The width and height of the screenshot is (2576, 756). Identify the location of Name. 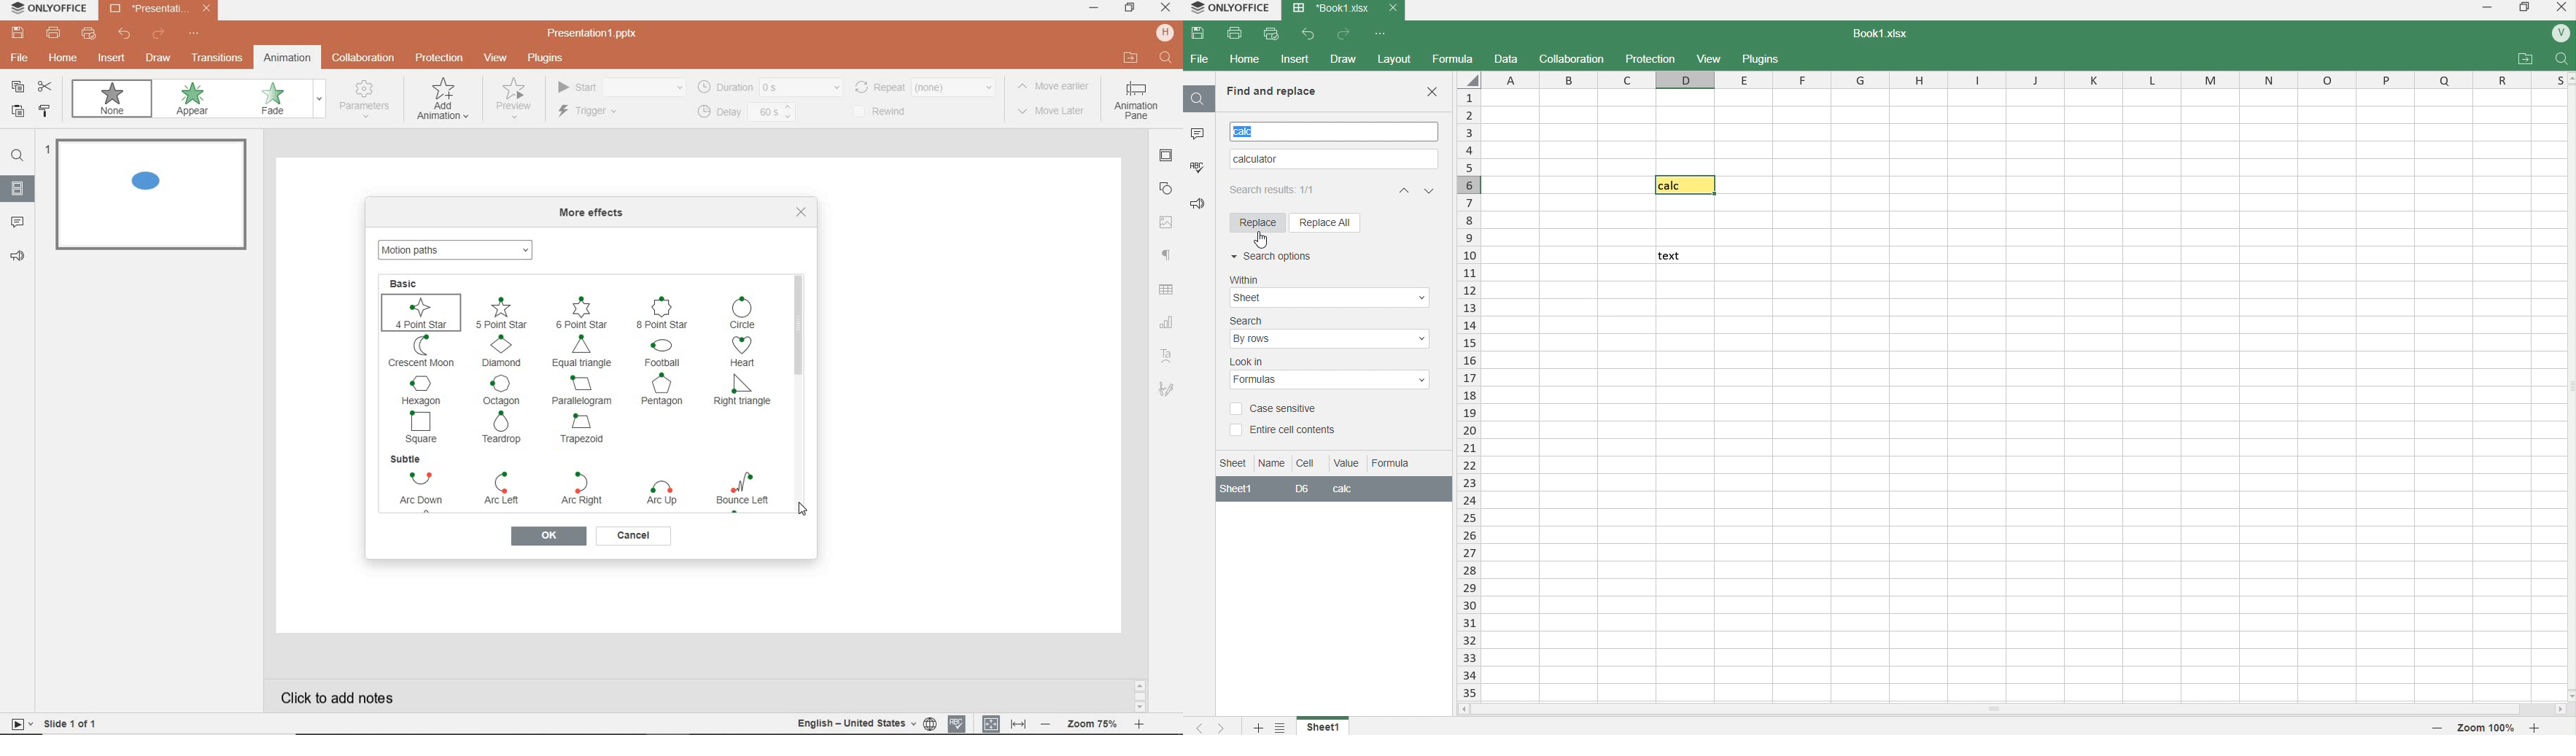
(1268, 462).